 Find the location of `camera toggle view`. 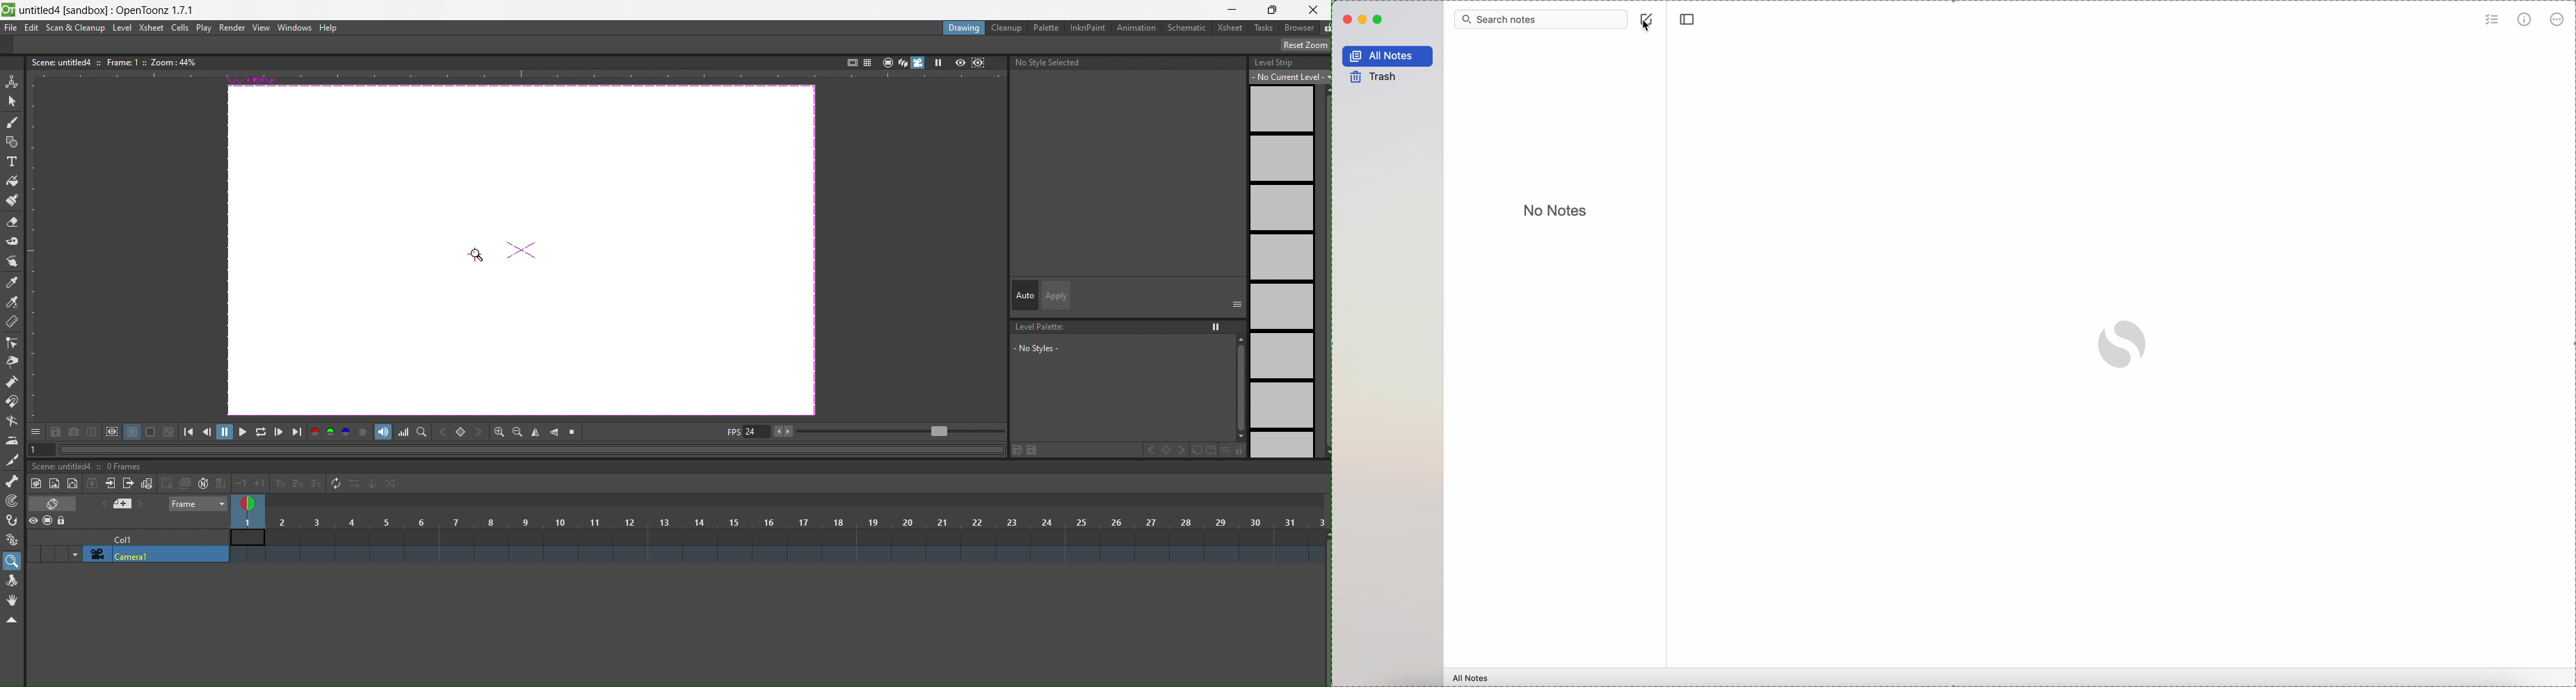

camera toggle view is located at coordinates (920, 64).